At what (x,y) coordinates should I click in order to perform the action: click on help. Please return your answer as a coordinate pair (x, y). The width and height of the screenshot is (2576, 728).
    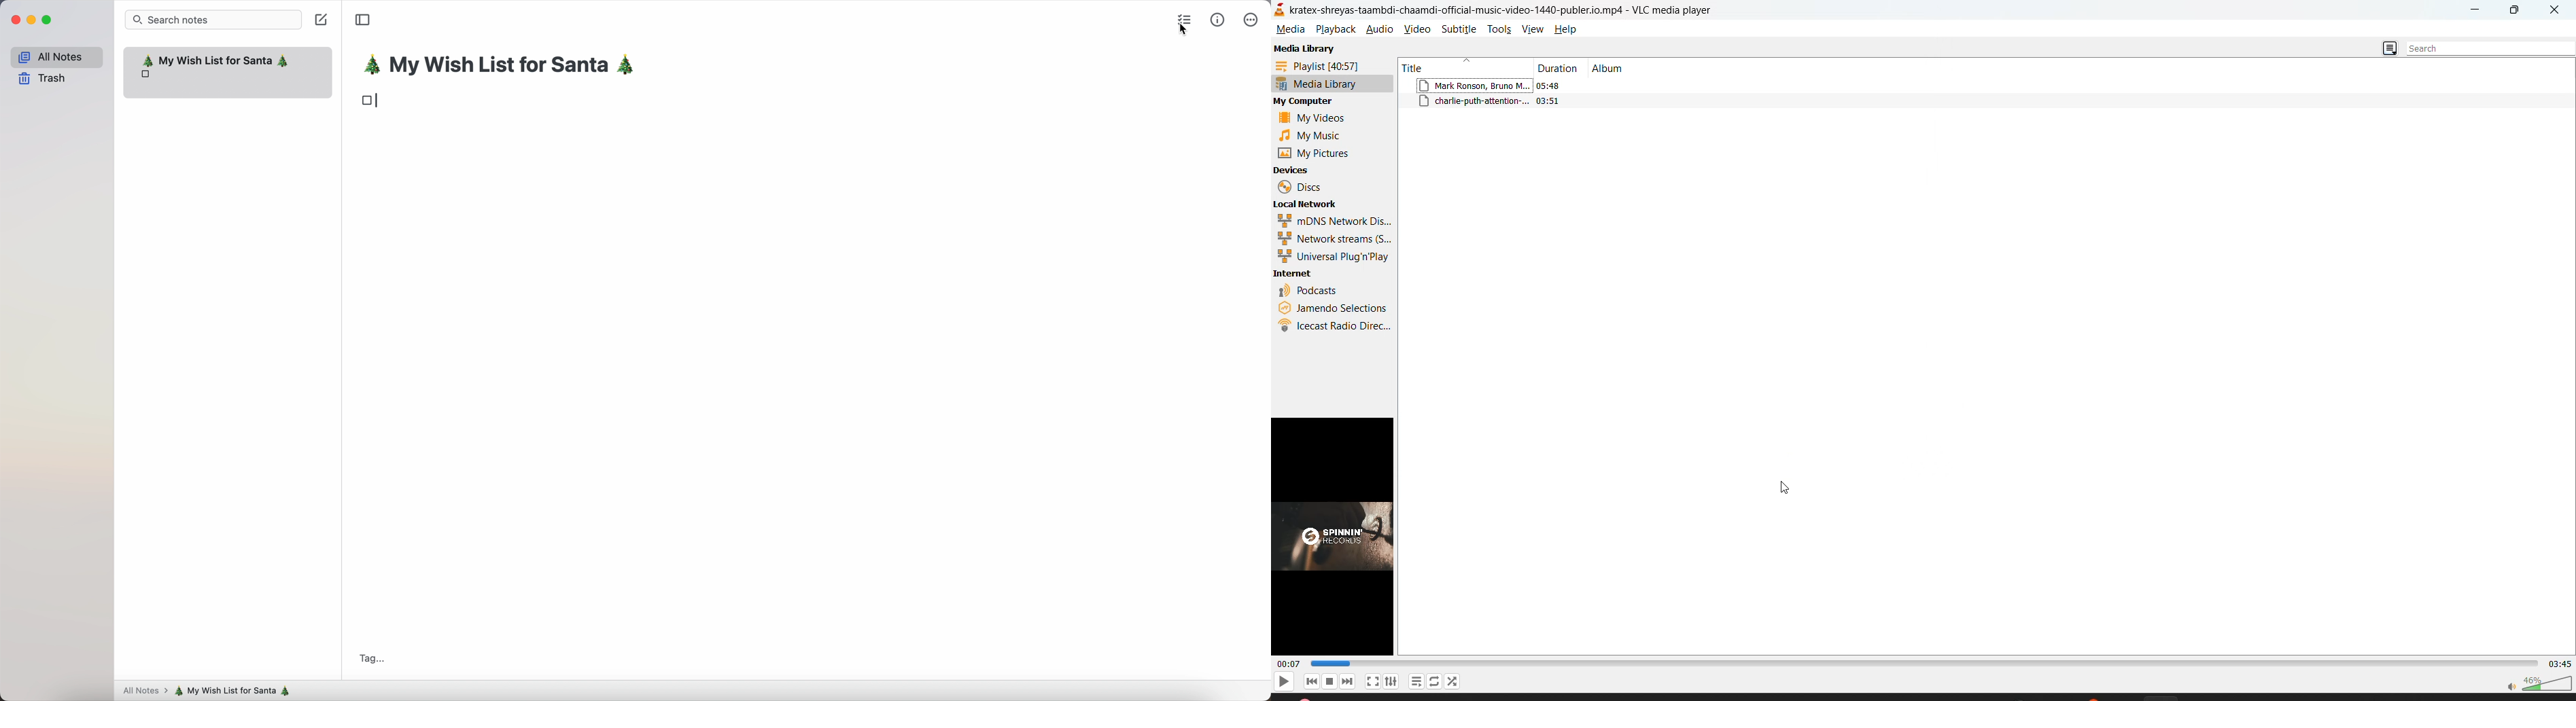
    Looking at the image, I should click on (1565, 29).